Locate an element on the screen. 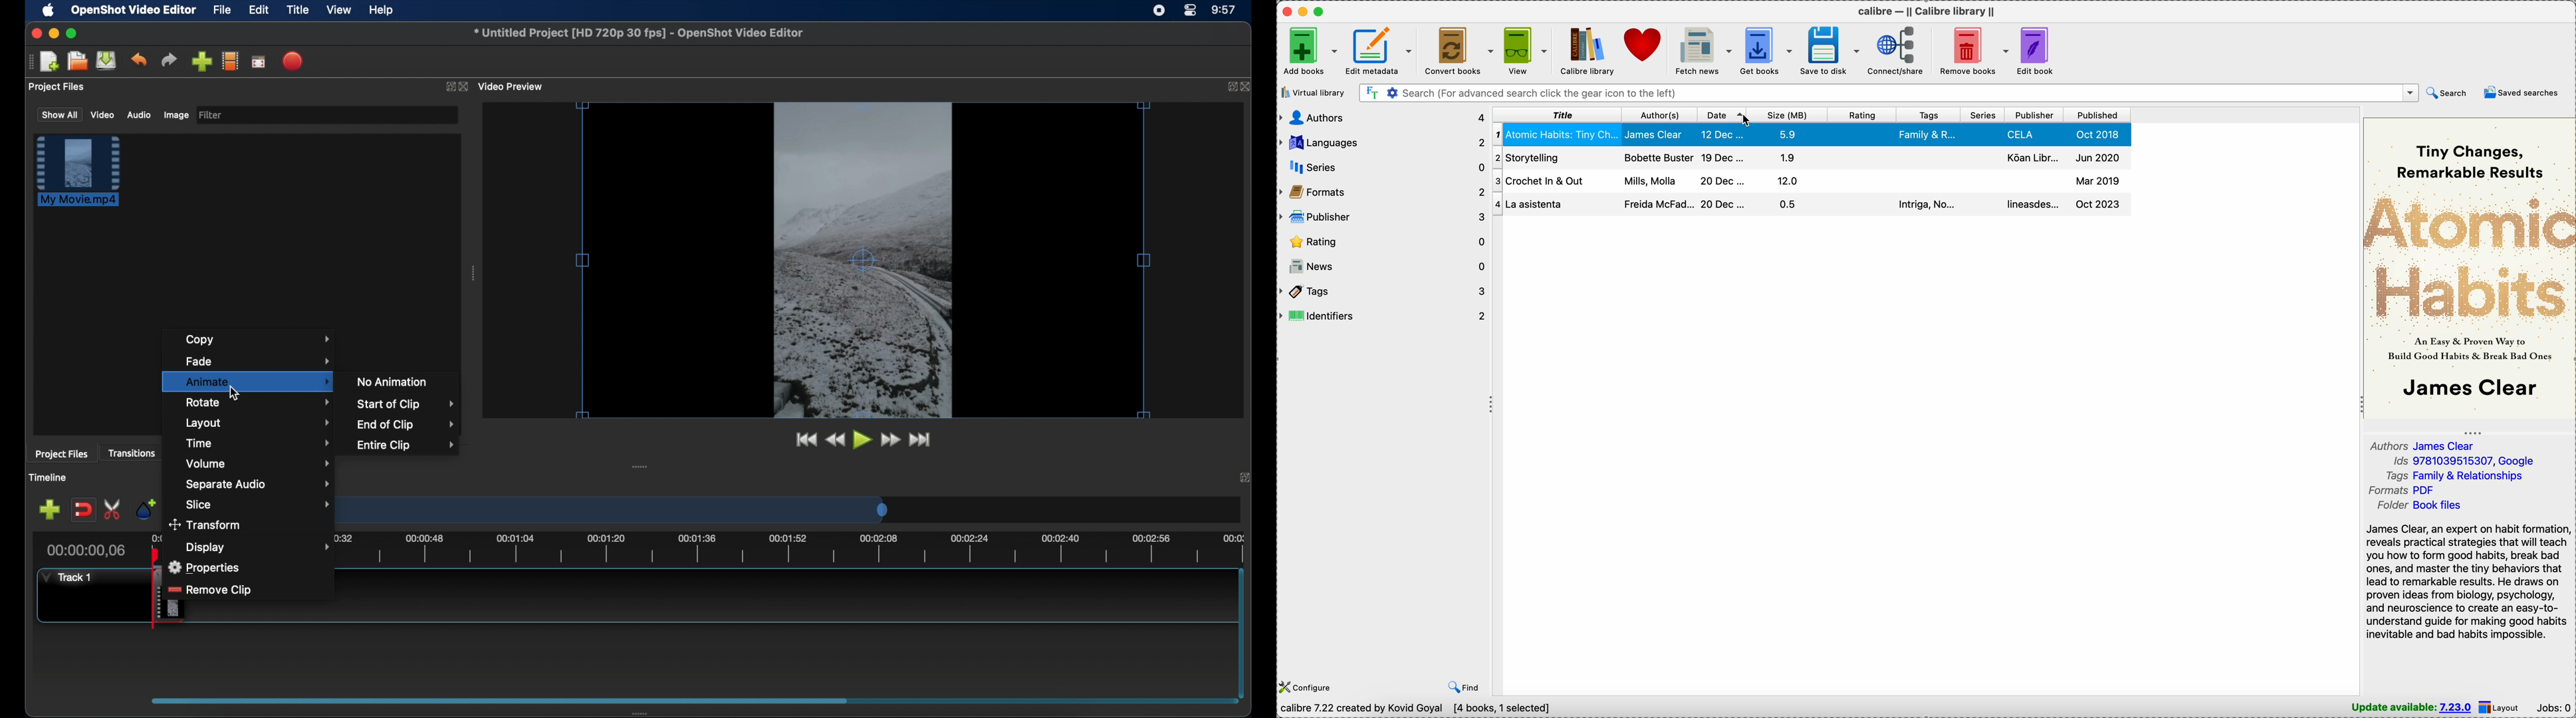 The image size is (2576, 728). convert books is located at coordinates (1460, 50).